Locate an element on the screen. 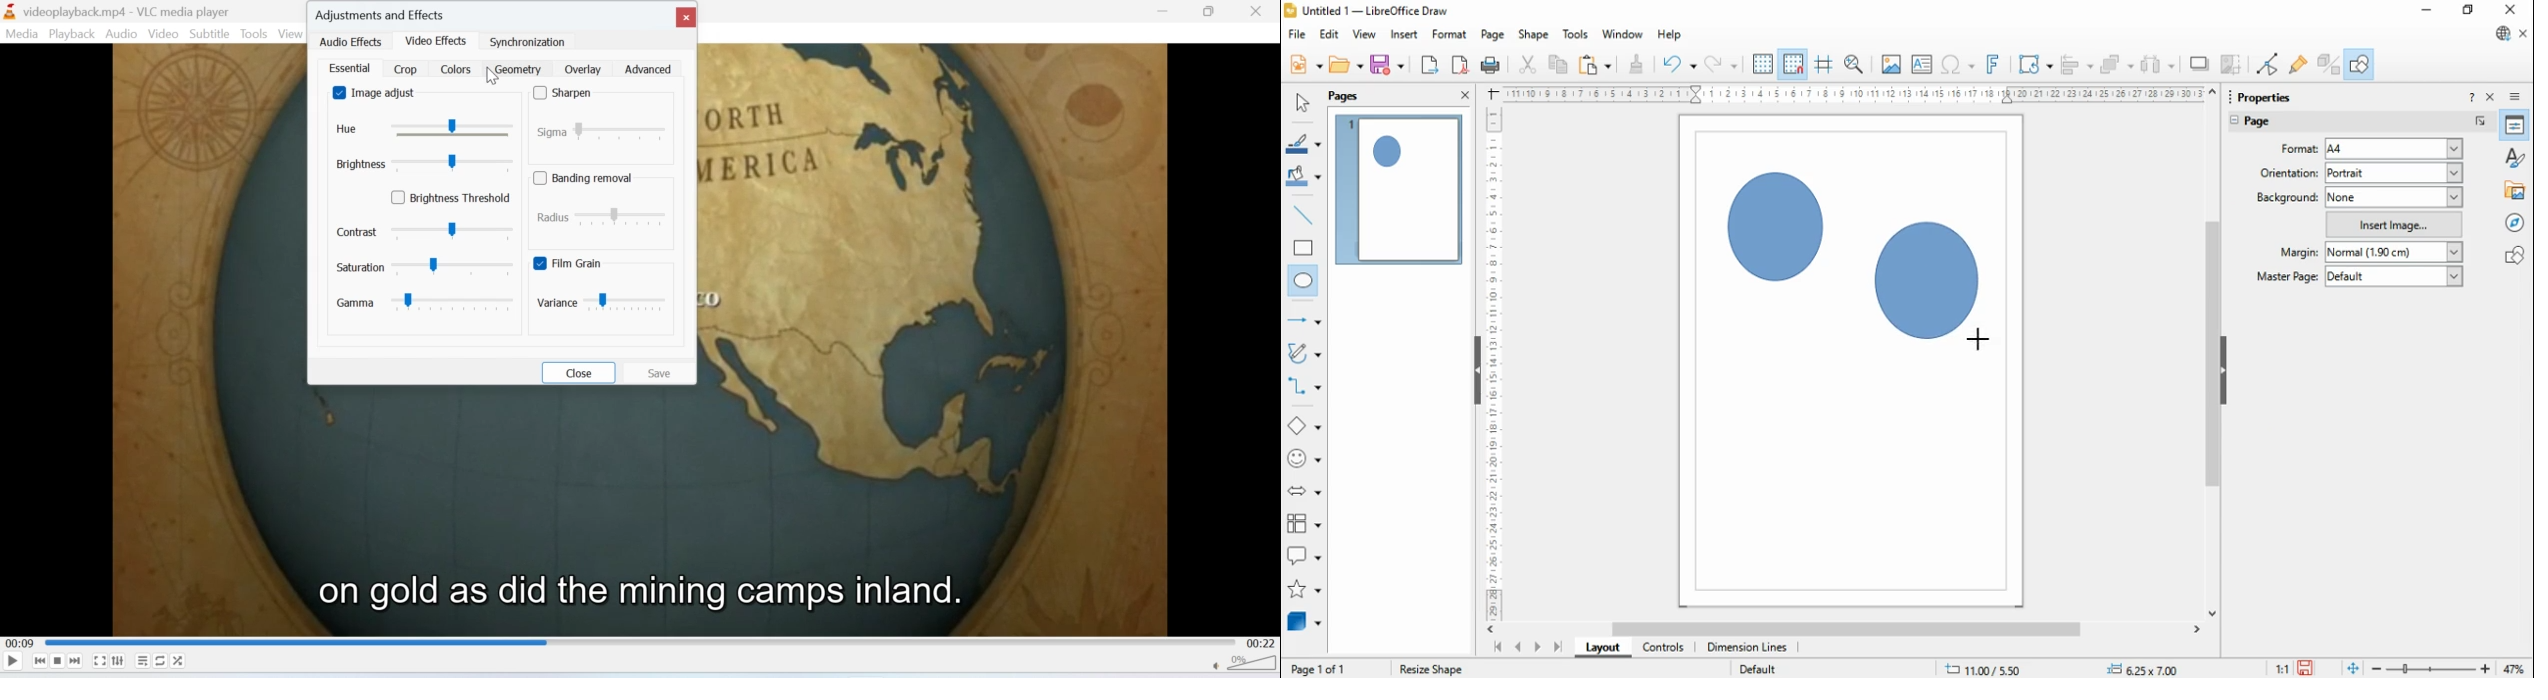  Tools is located at coordinates (254, 34).